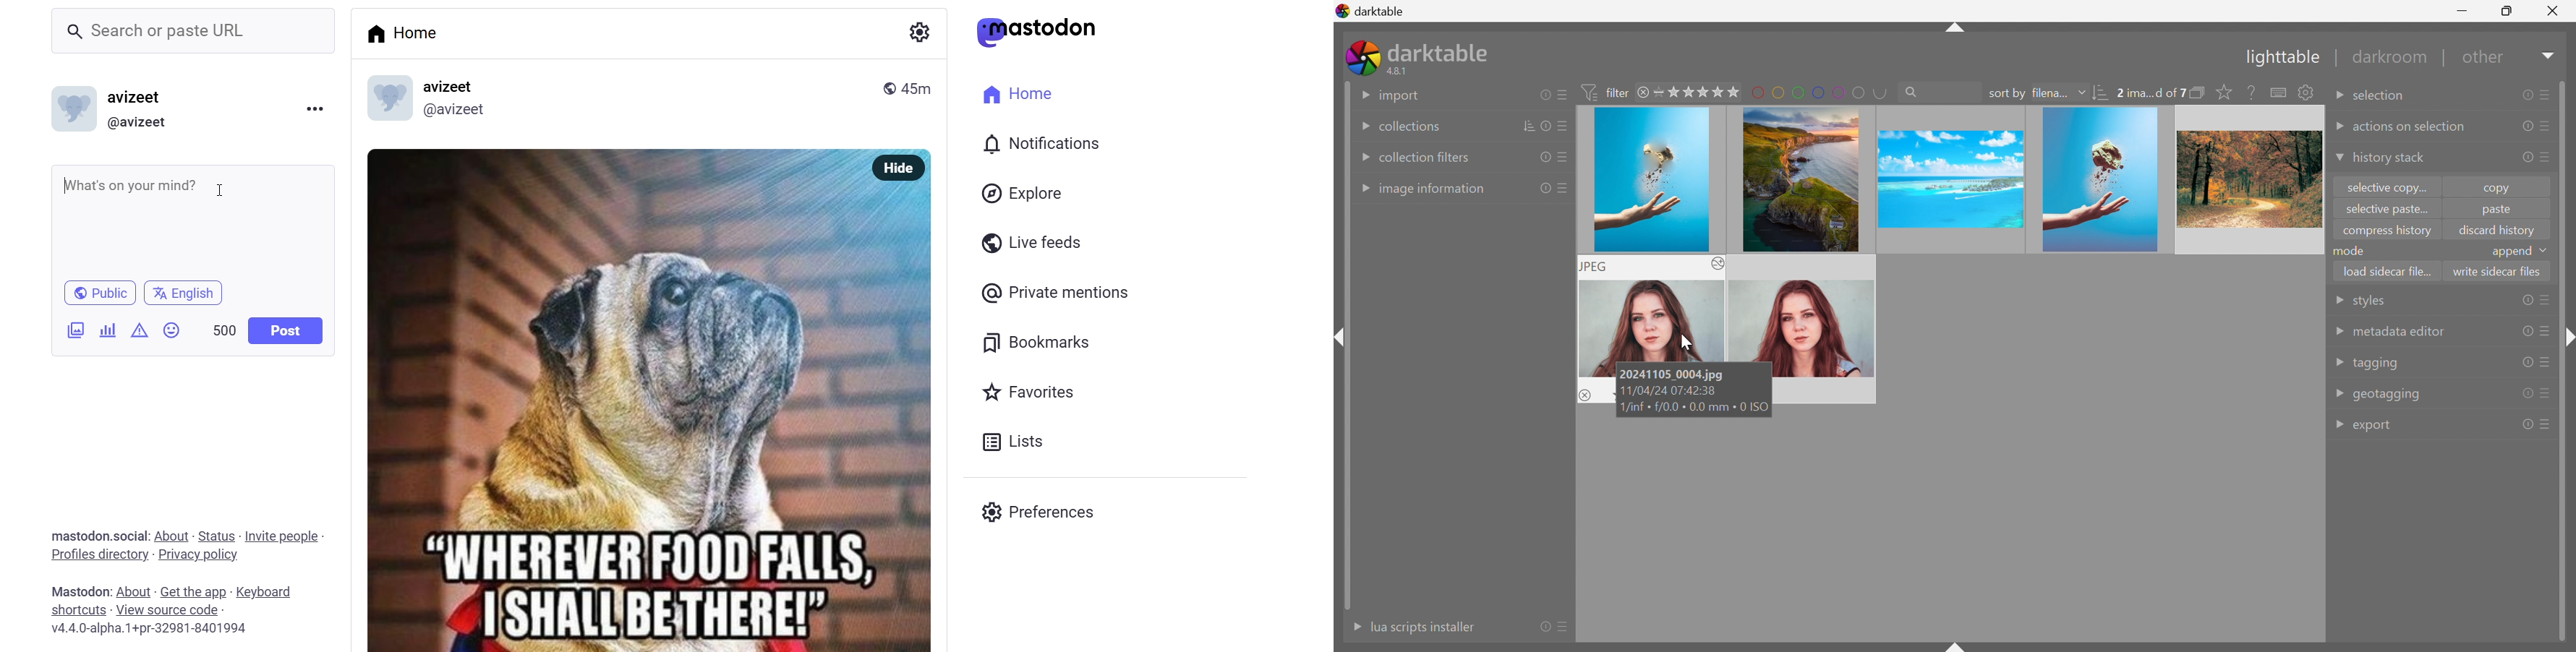 This screenshot has width=2576, height=672. Describe the element at coordinates (77, 328) in the screenshot. I see `image/video` at that location.